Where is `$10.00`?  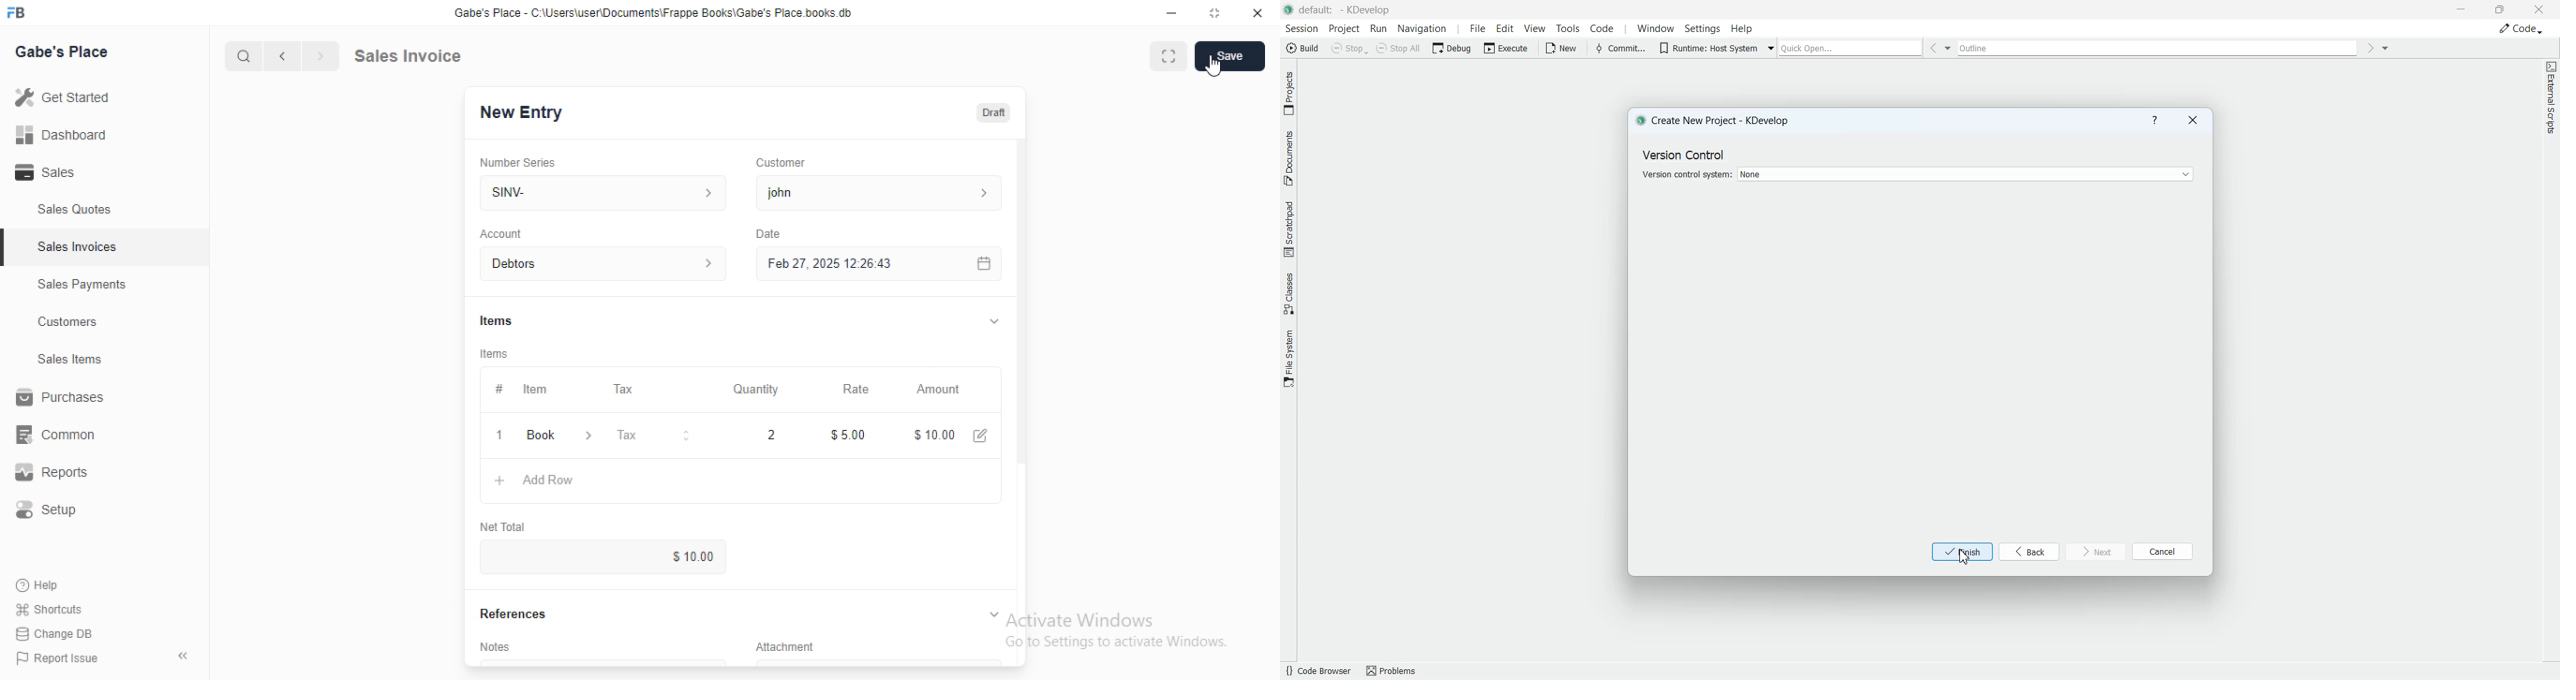
$10.00 is located at coordinates (957, 433).